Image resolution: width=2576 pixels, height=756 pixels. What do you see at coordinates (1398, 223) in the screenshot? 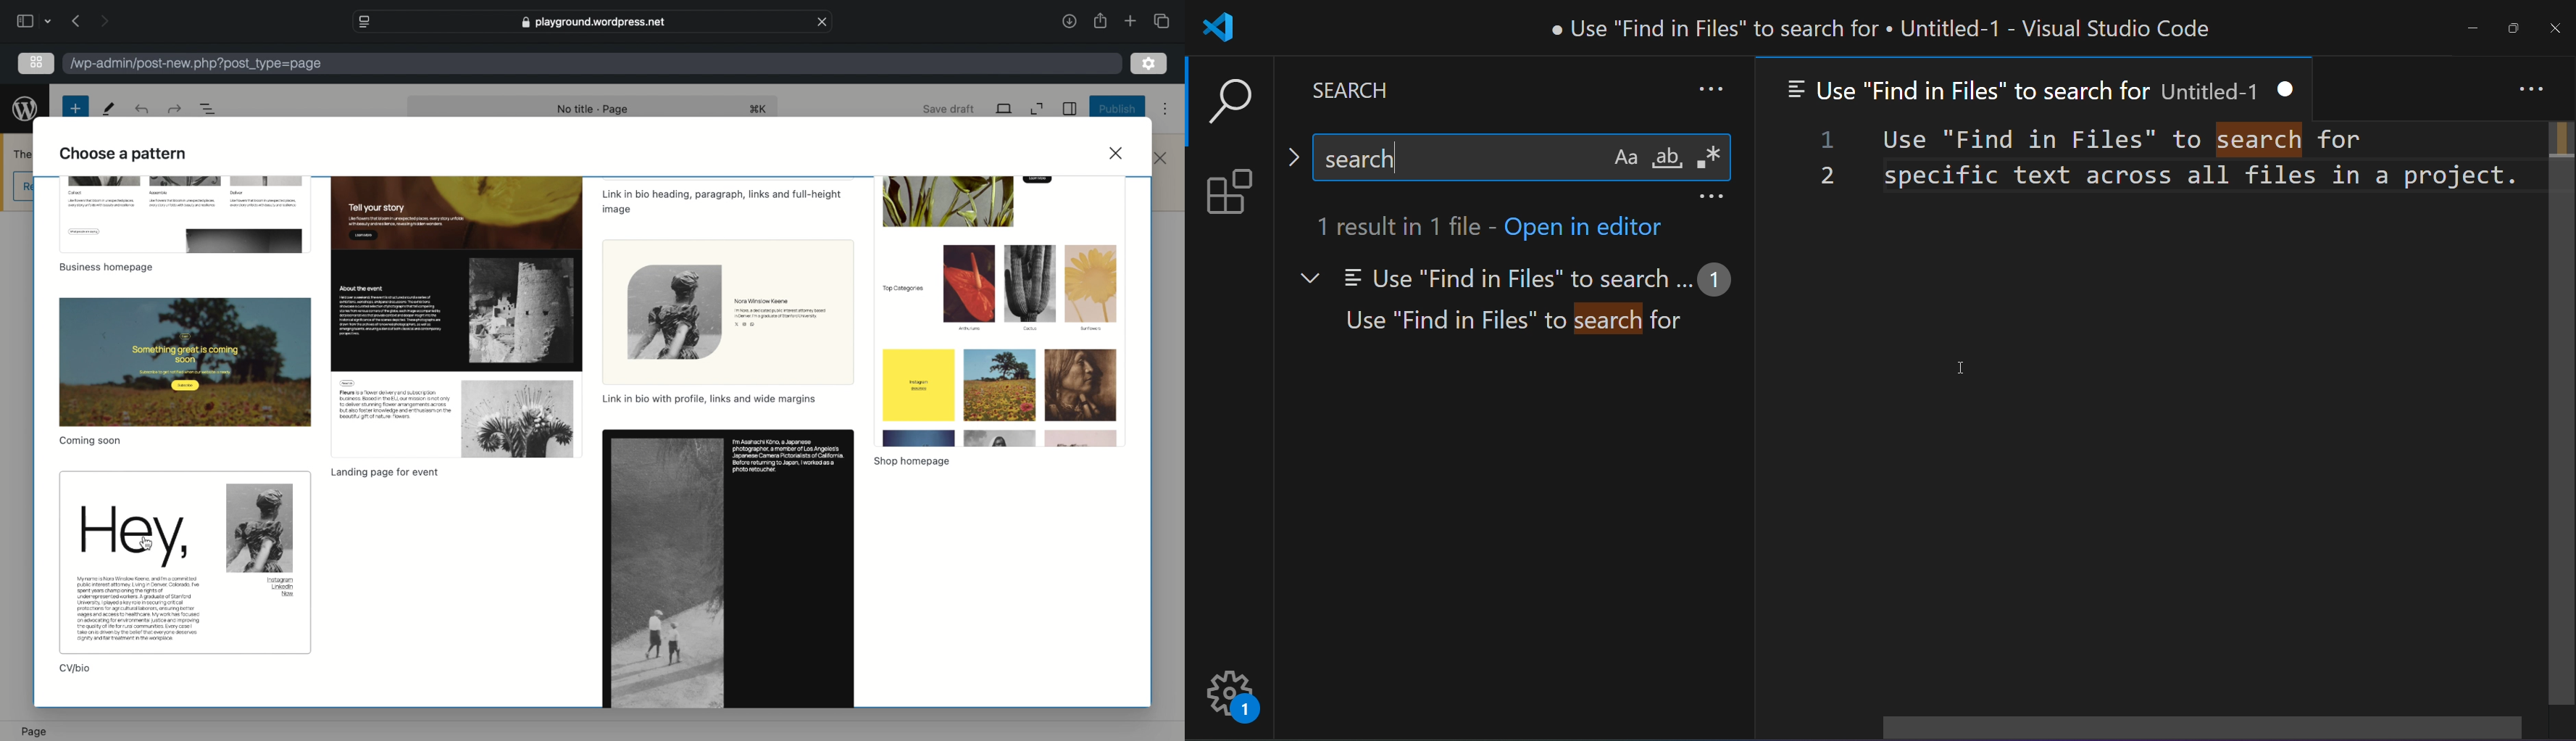
I see `1 result in 1 file` at bounding box center [1398, 223].